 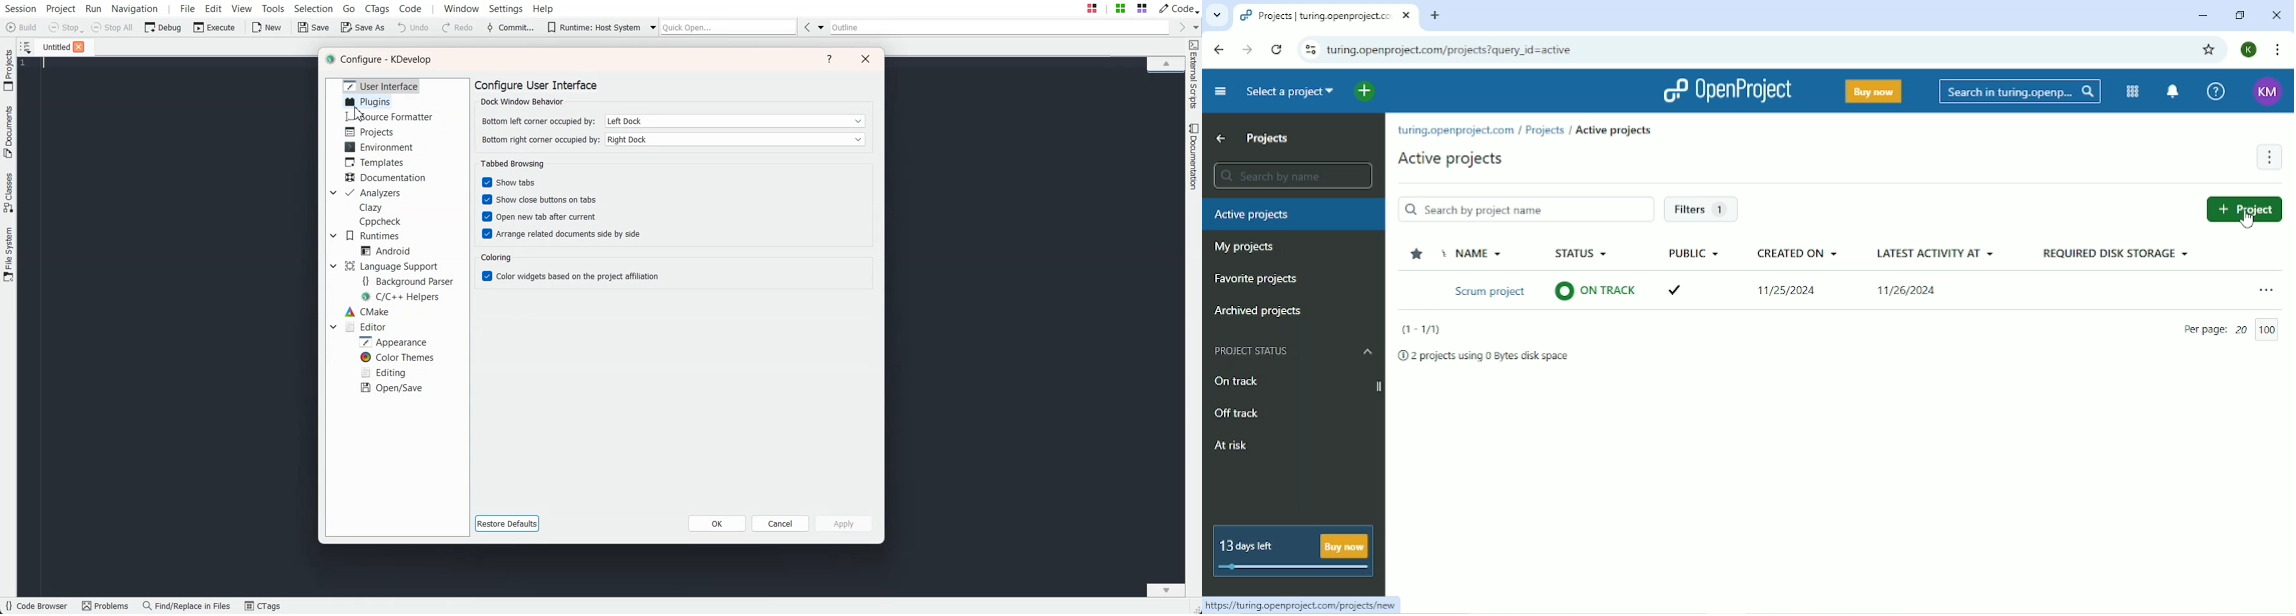 I want to click on Quick Open, so click(x=1117, y=8).